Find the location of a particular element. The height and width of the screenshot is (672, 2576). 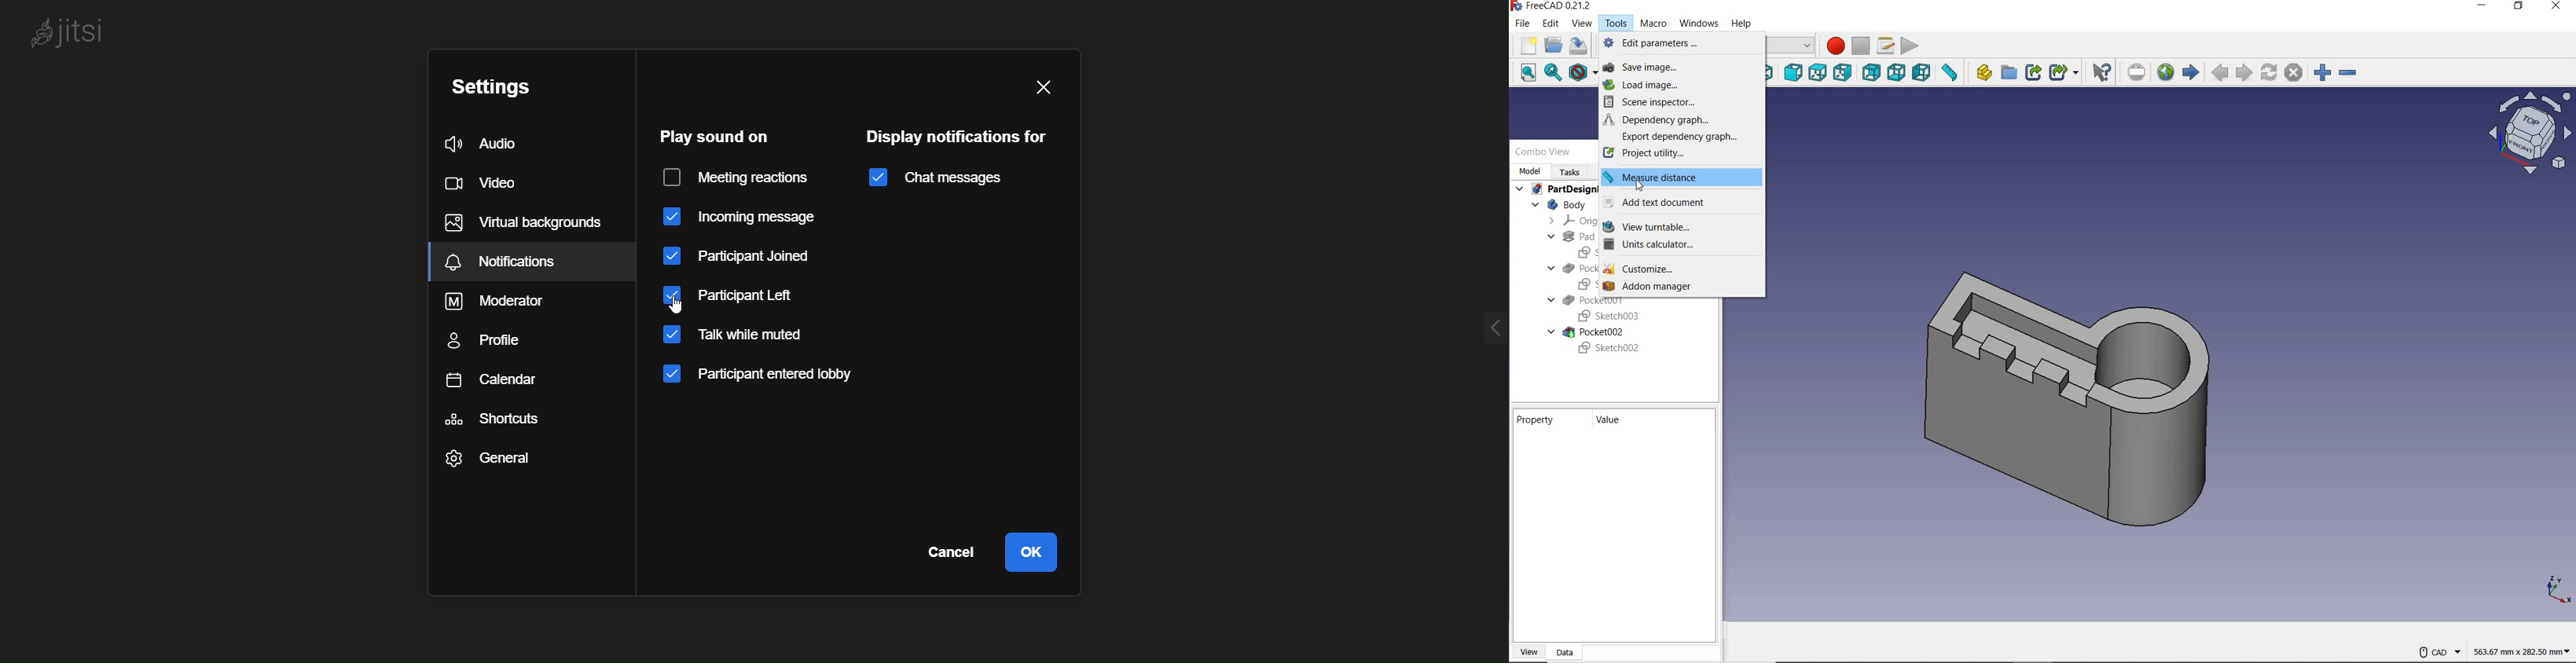

SKETCH002 is located at coordinates (1609, 349).